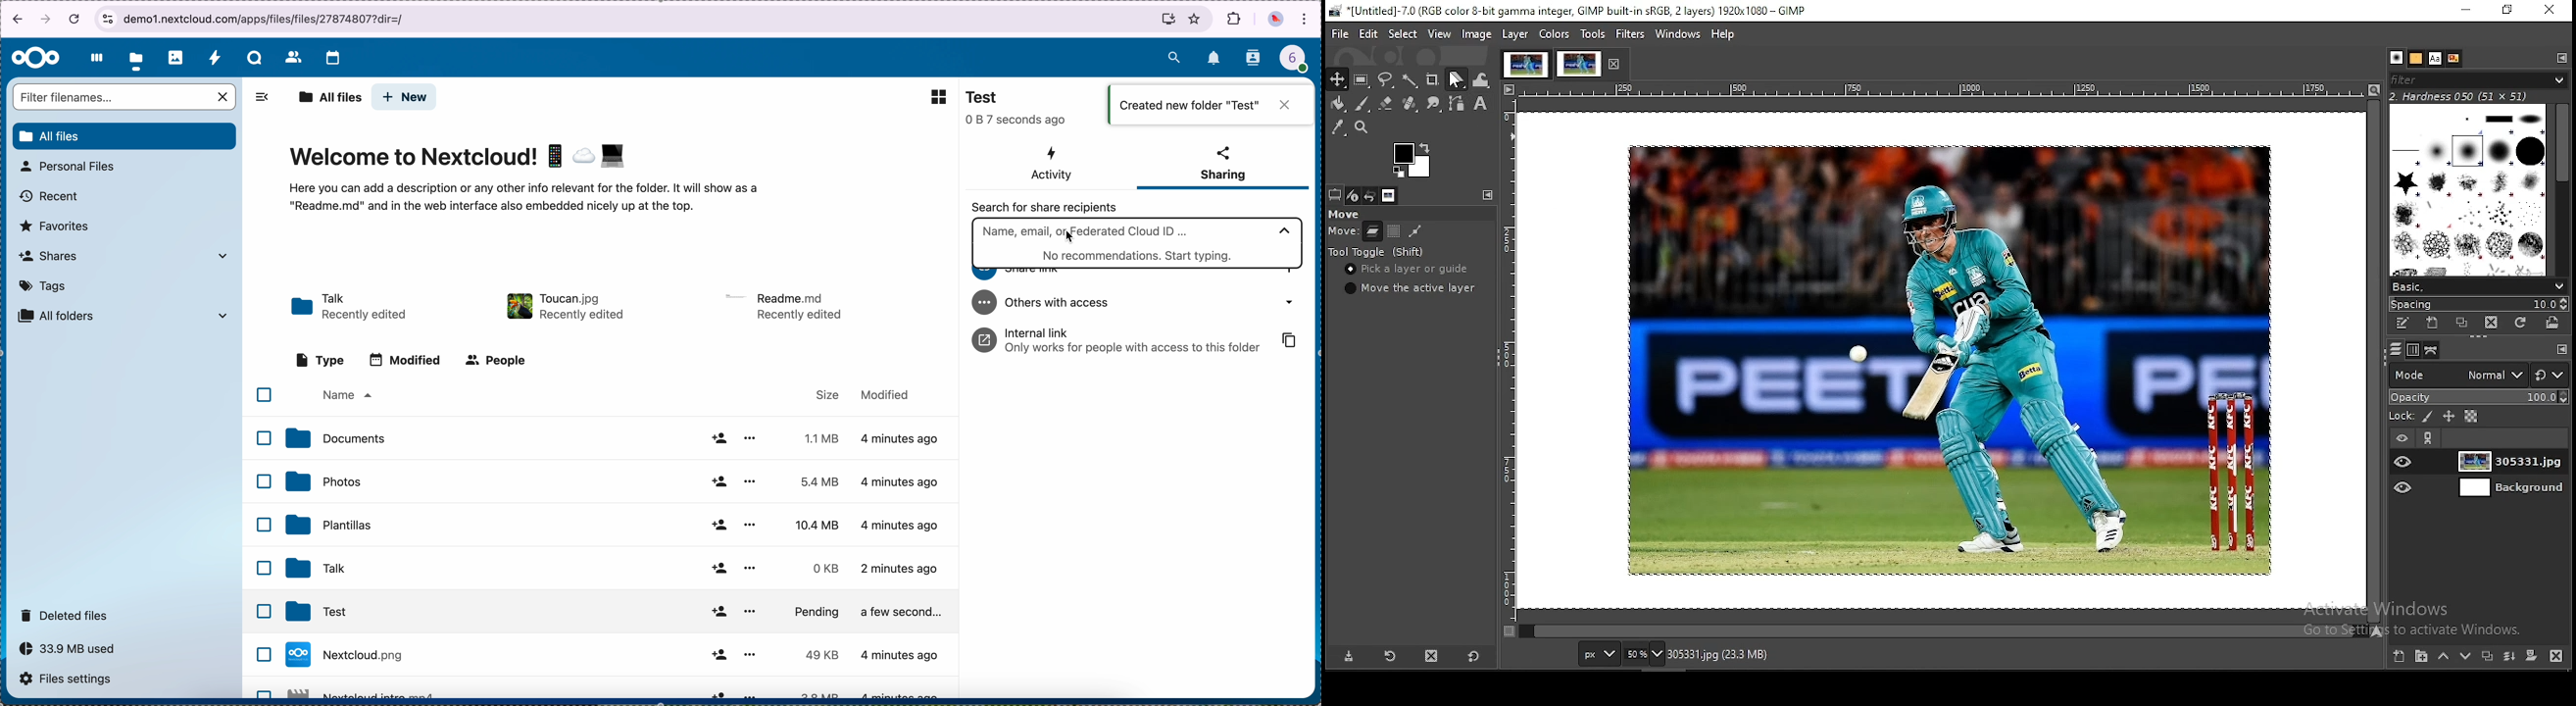  What do you see at coordinates (125, 137) in the screenshot?
I see `all files button` at bounding box center [125, 137].